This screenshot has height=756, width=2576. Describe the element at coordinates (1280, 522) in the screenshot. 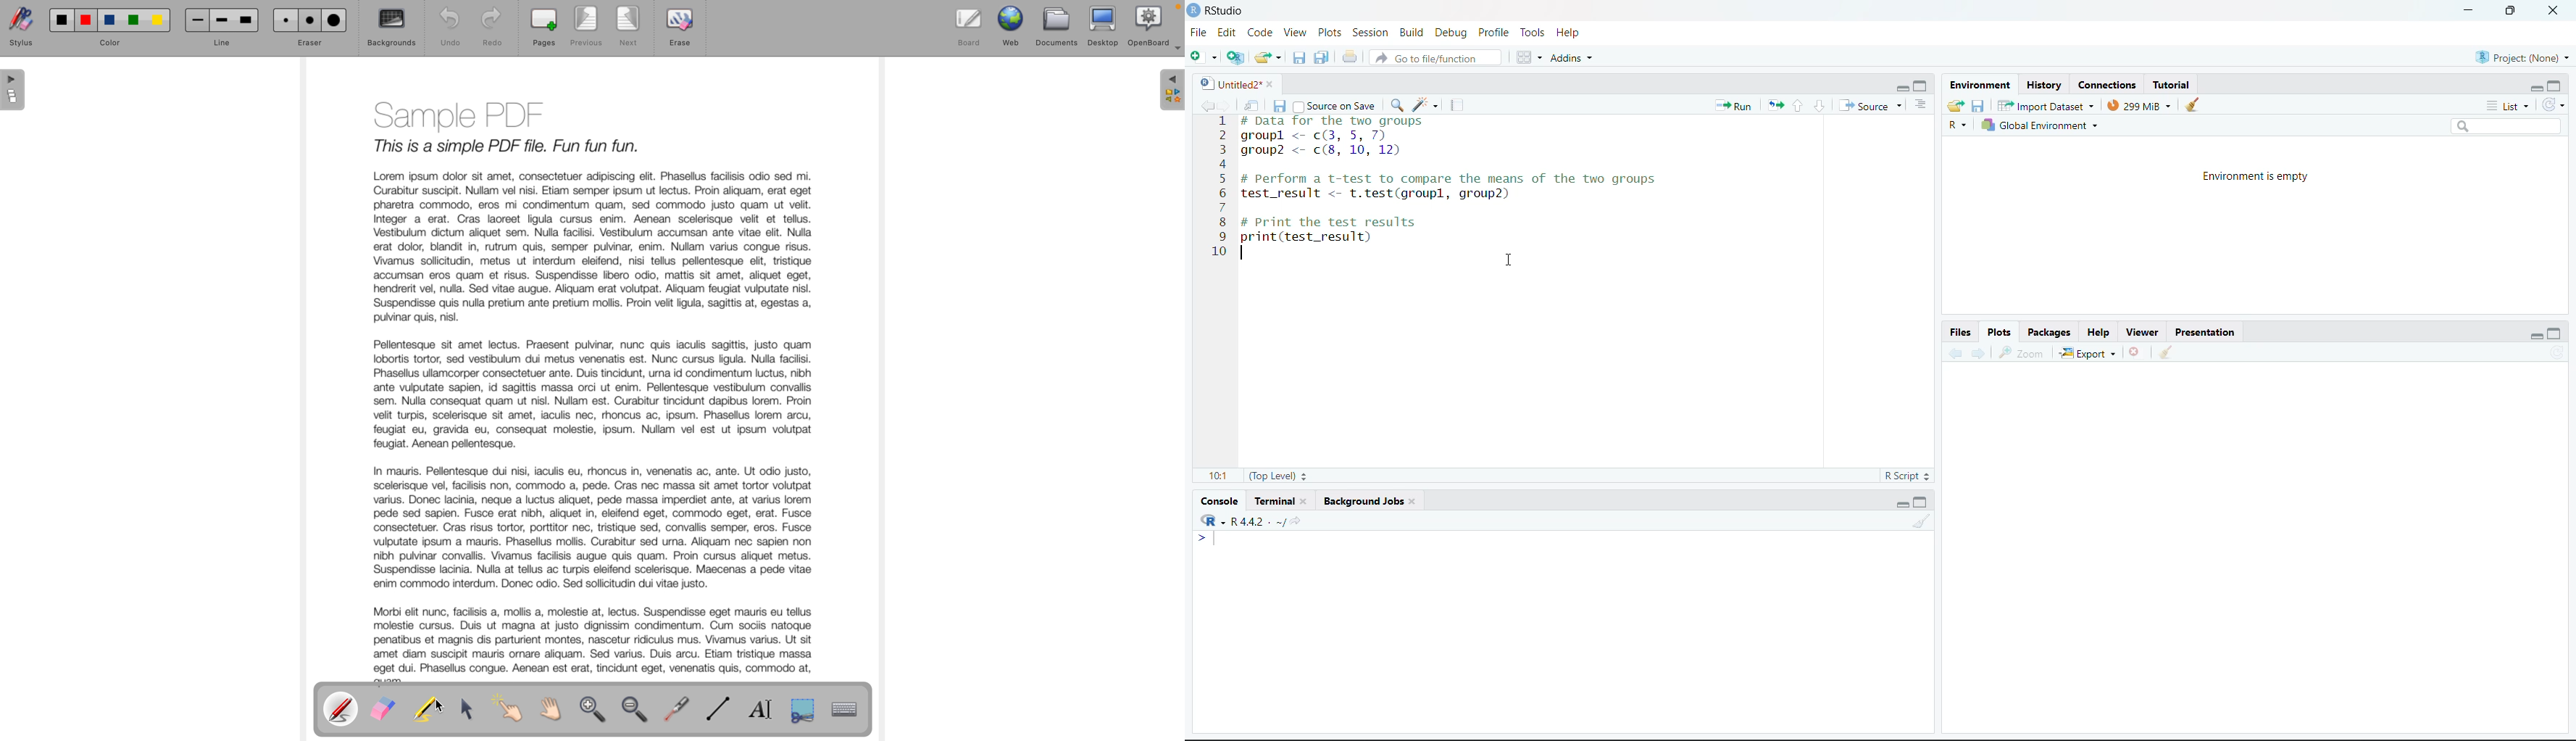

I see `.~/` at that location.